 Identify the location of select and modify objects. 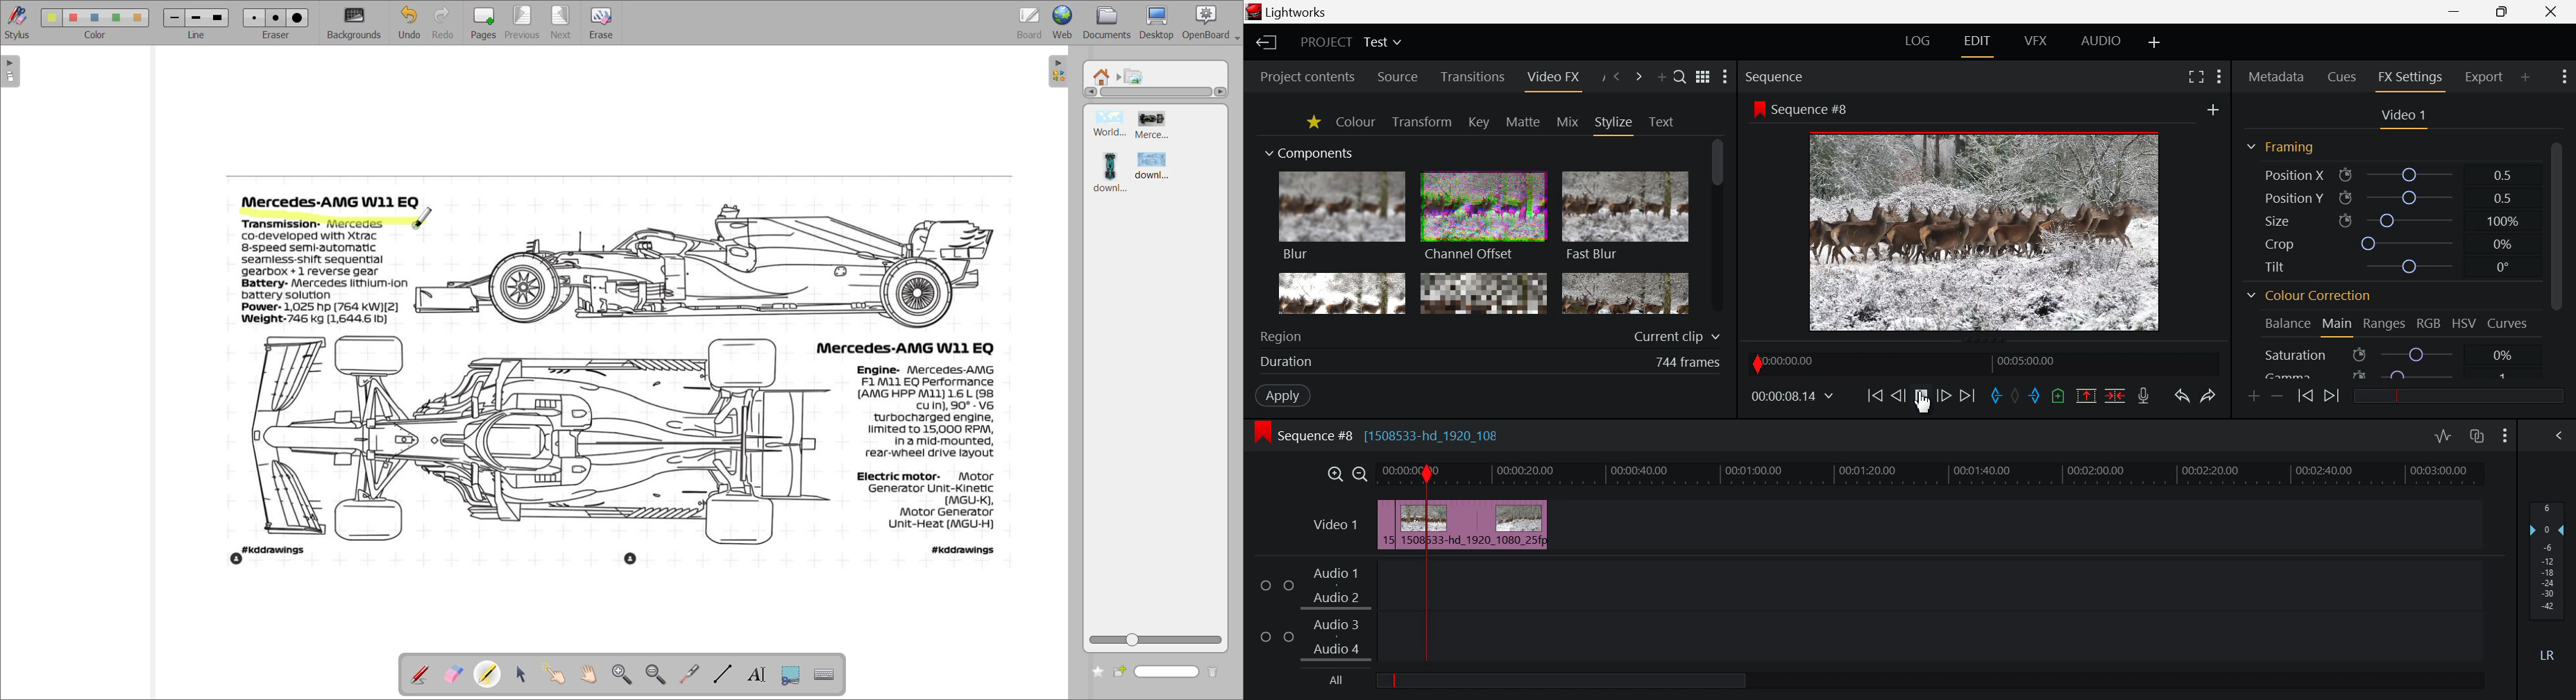
(525, 675).